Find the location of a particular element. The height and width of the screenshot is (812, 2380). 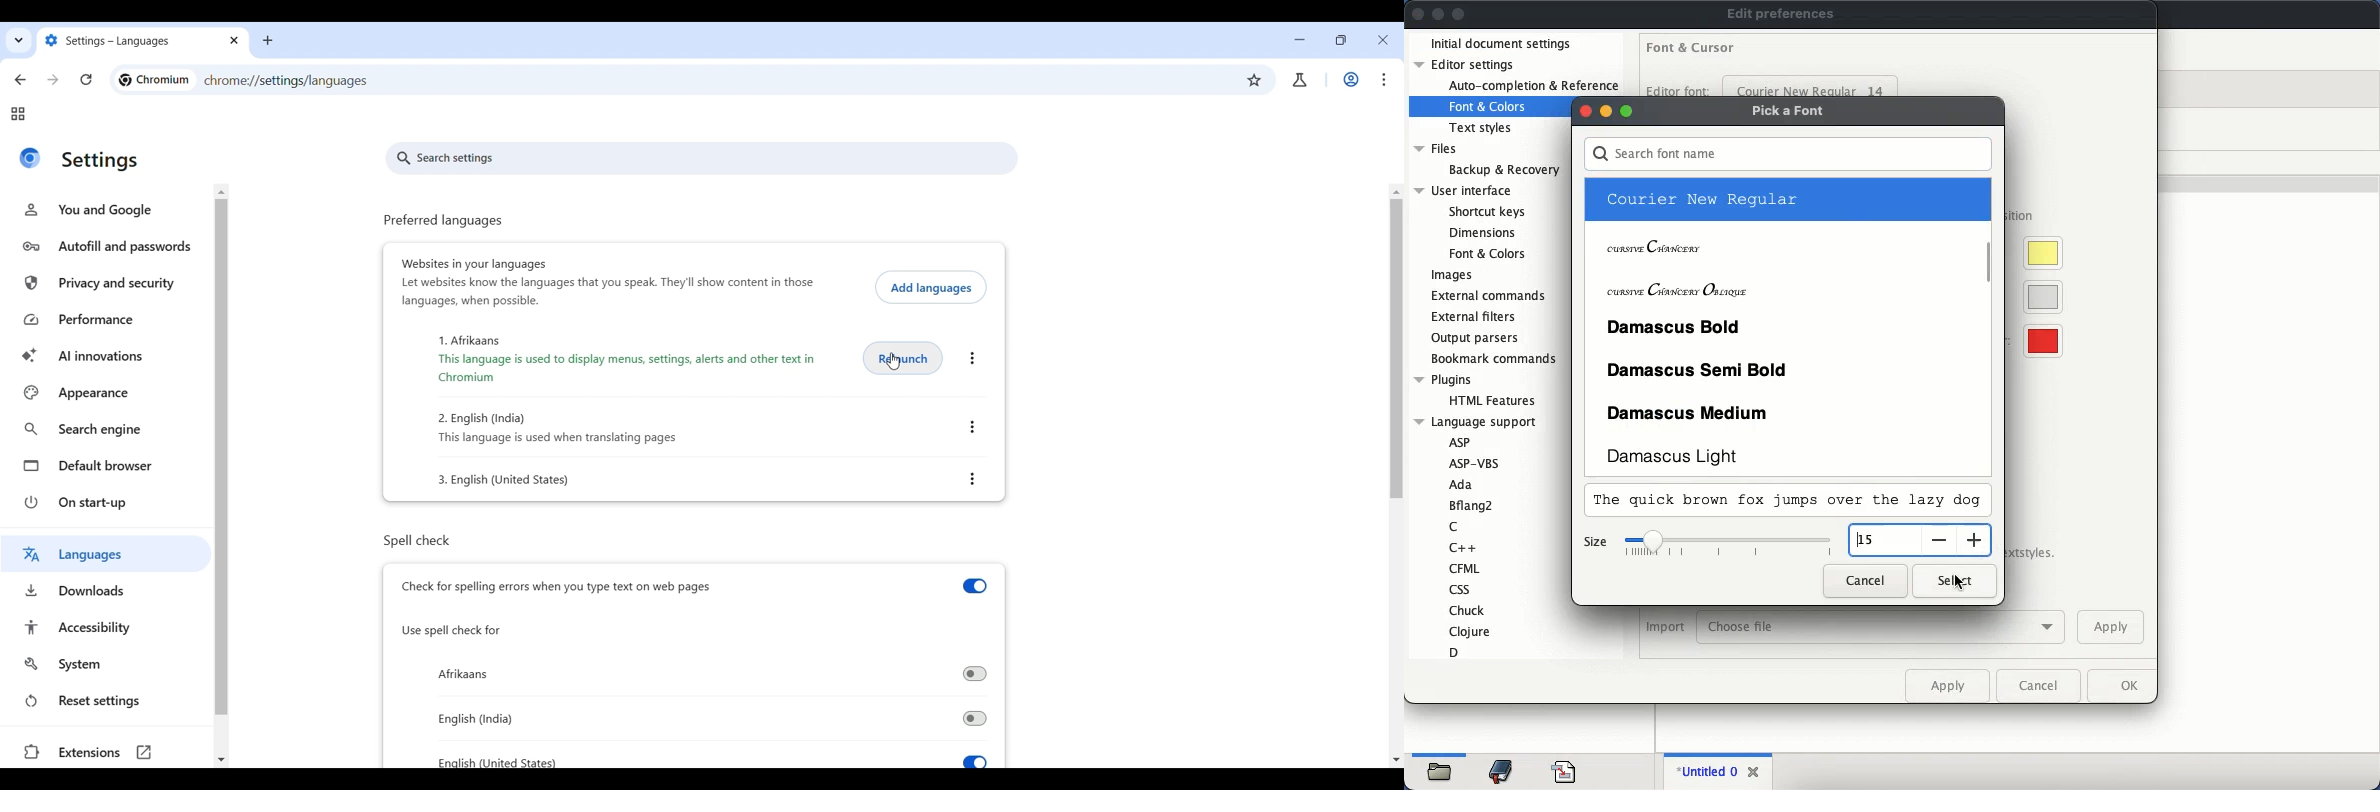

Toggle for spell check in Afrikaans is located at coordinates (715, 718).